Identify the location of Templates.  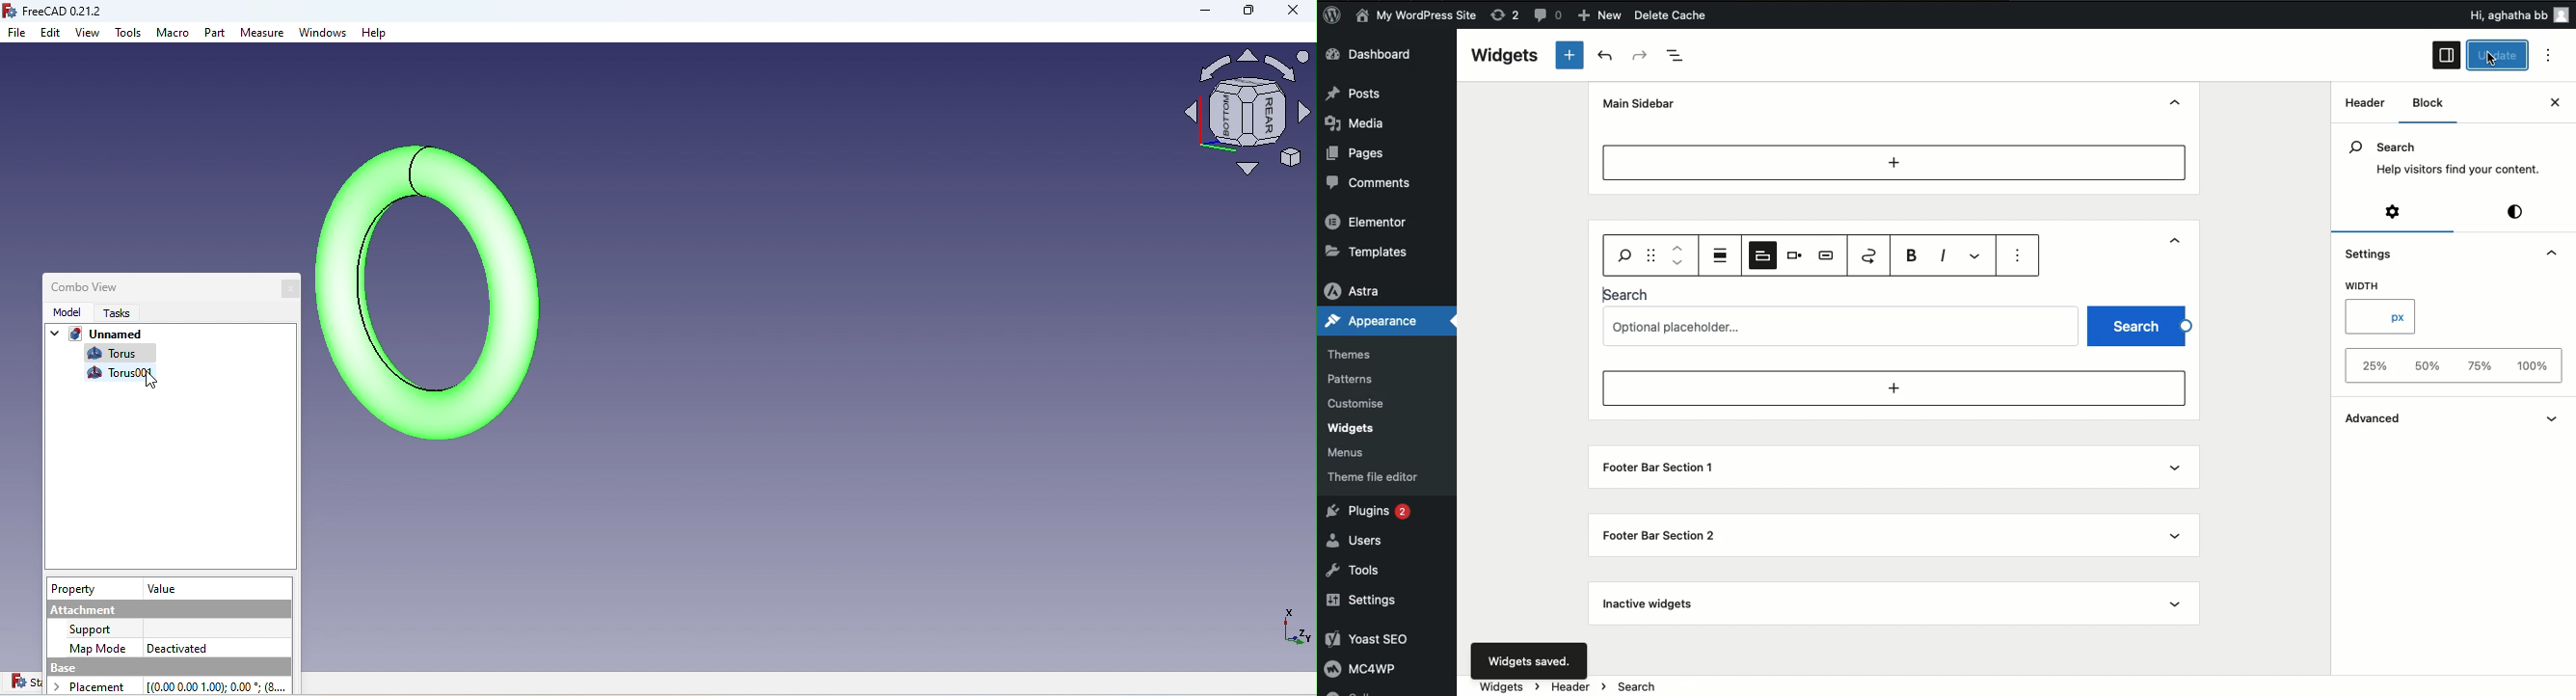
(1368, 251).